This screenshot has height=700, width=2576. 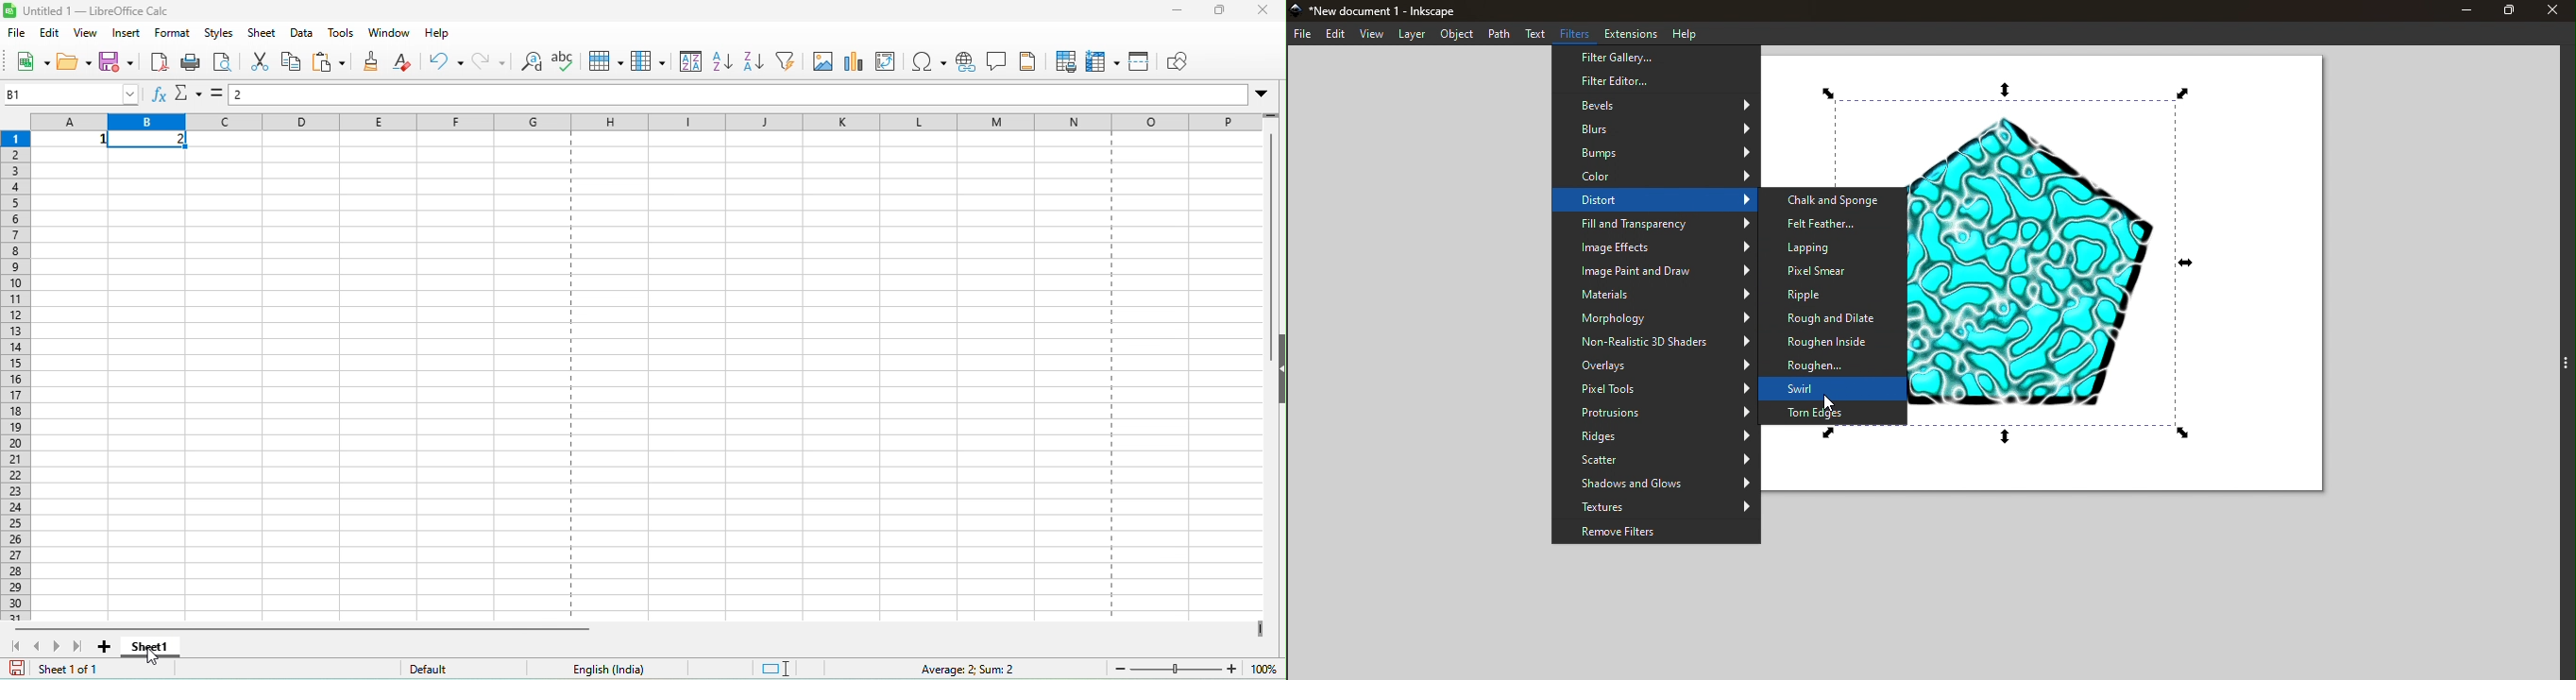 I want to click on edit, so click(x=52, y=34).